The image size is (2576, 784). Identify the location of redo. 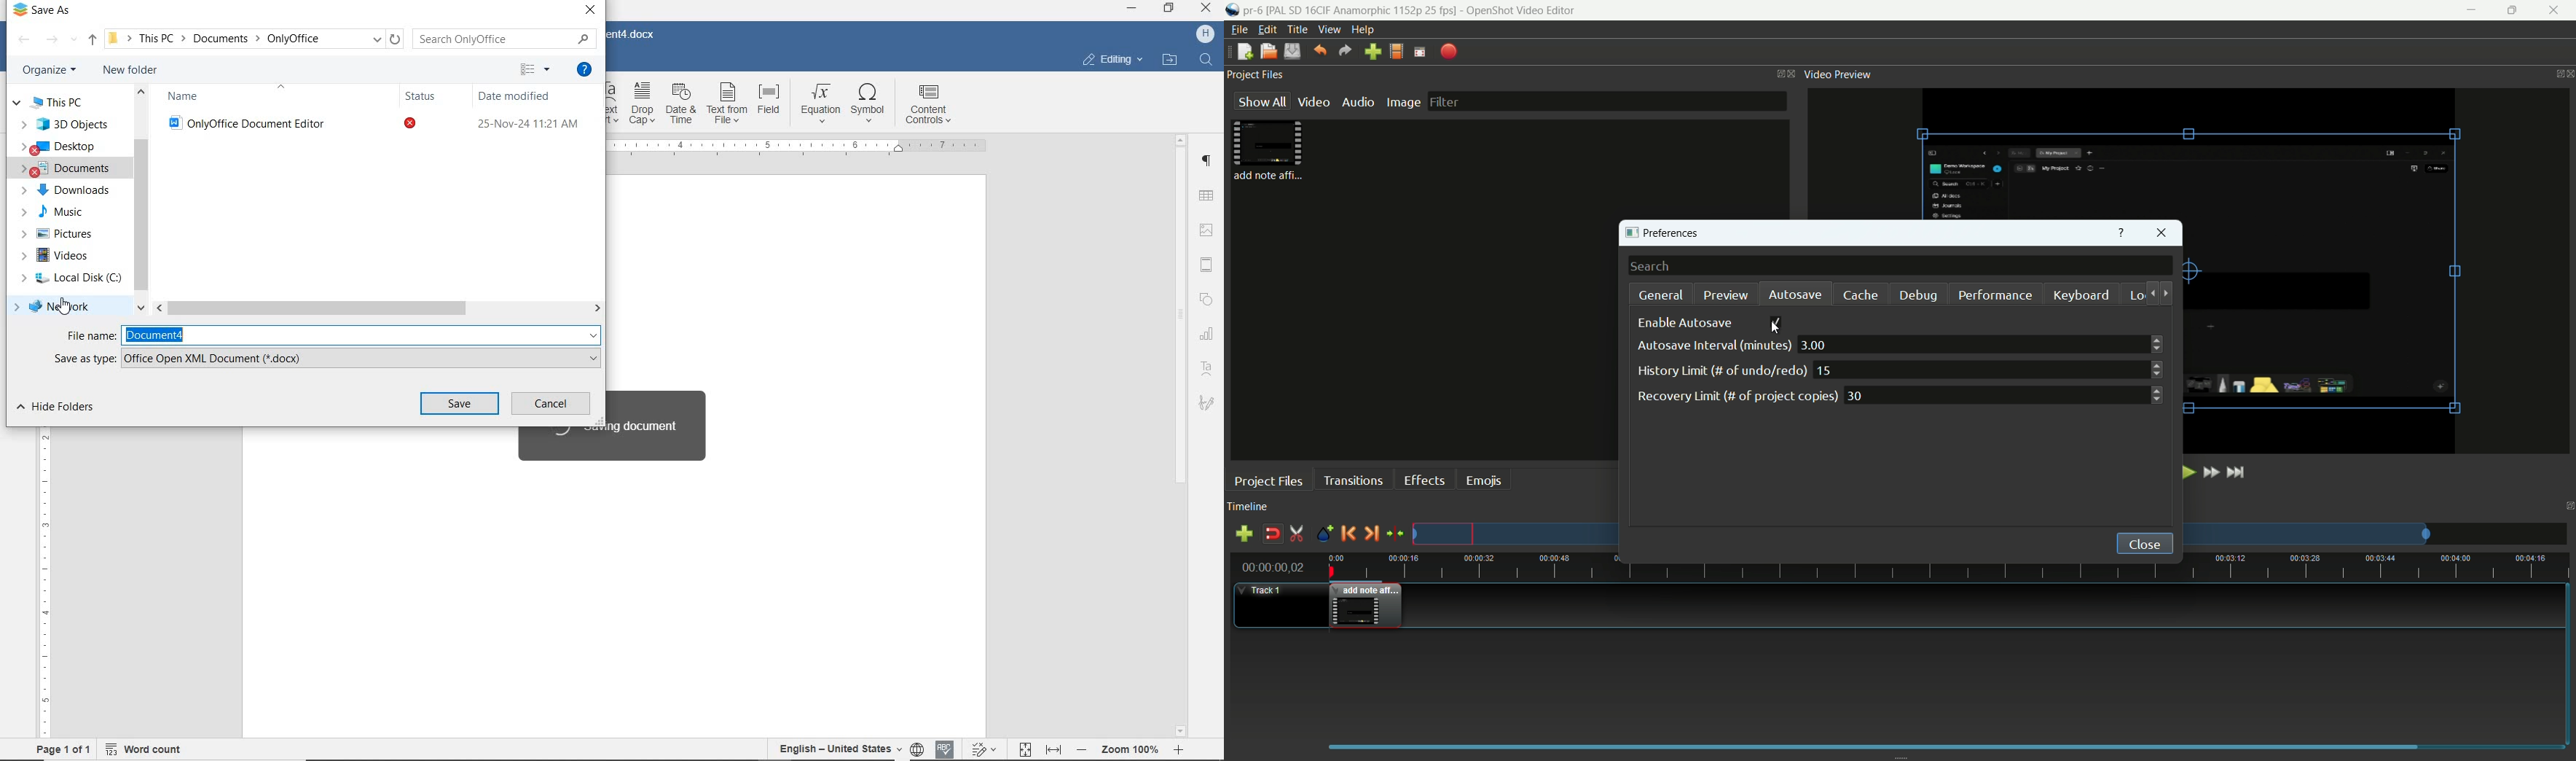
(1346, 51).